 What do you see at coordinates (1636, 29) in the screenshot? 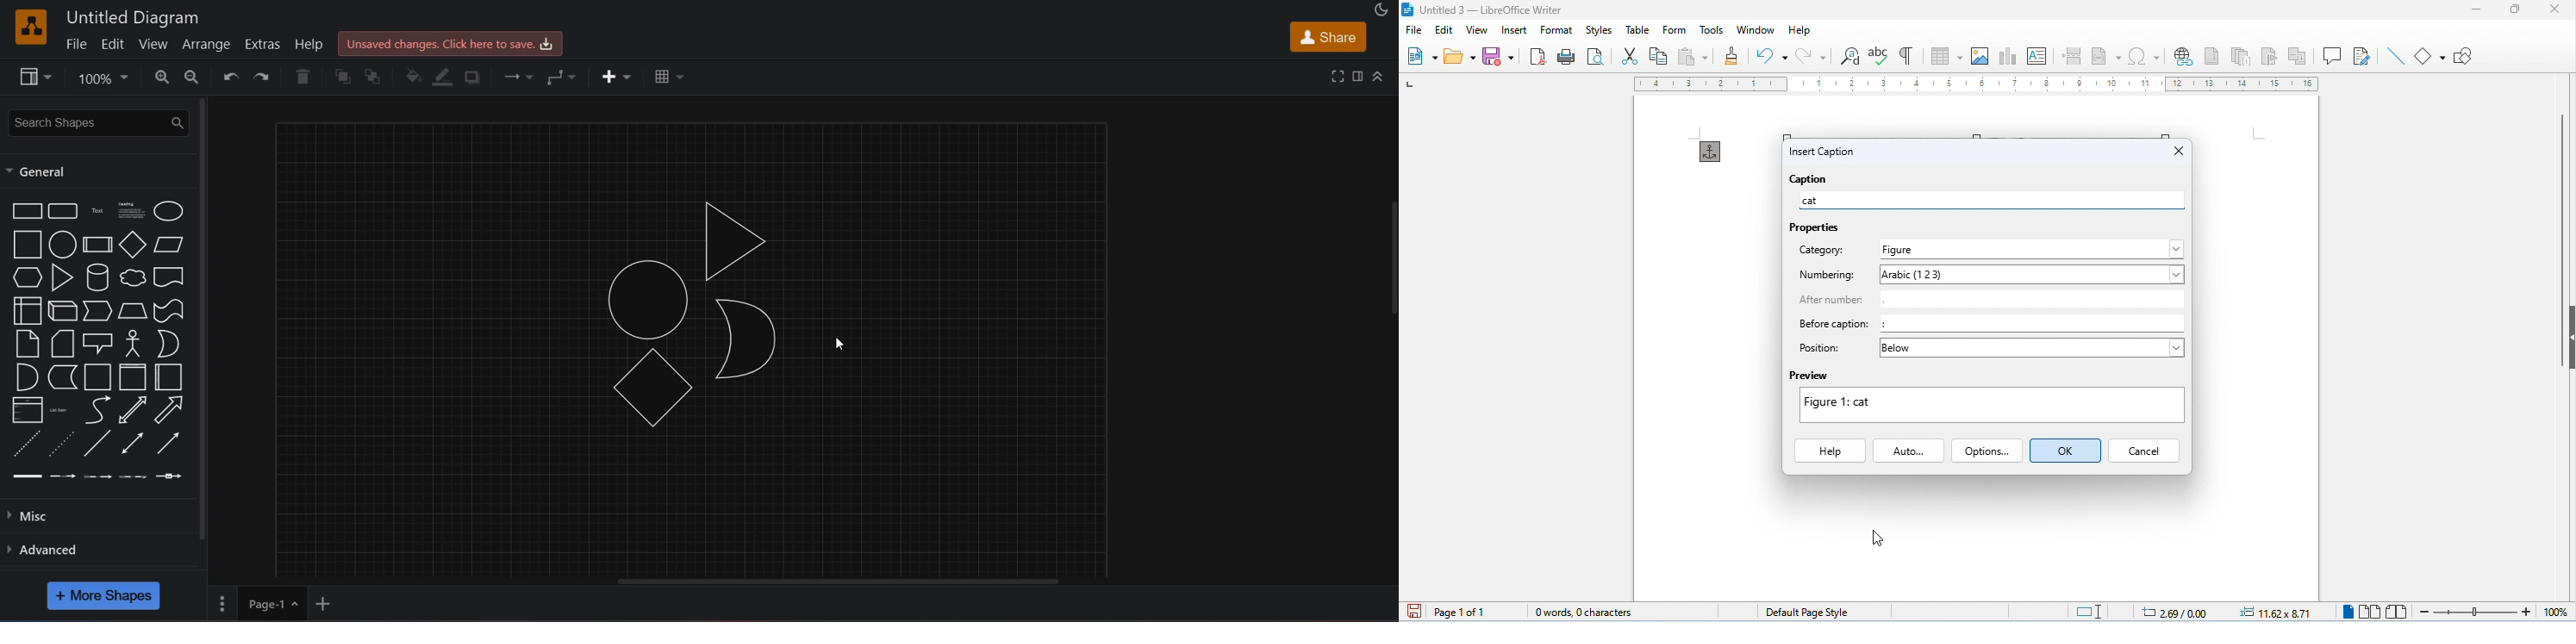
I see `table` at bounding box center [1636, 29].